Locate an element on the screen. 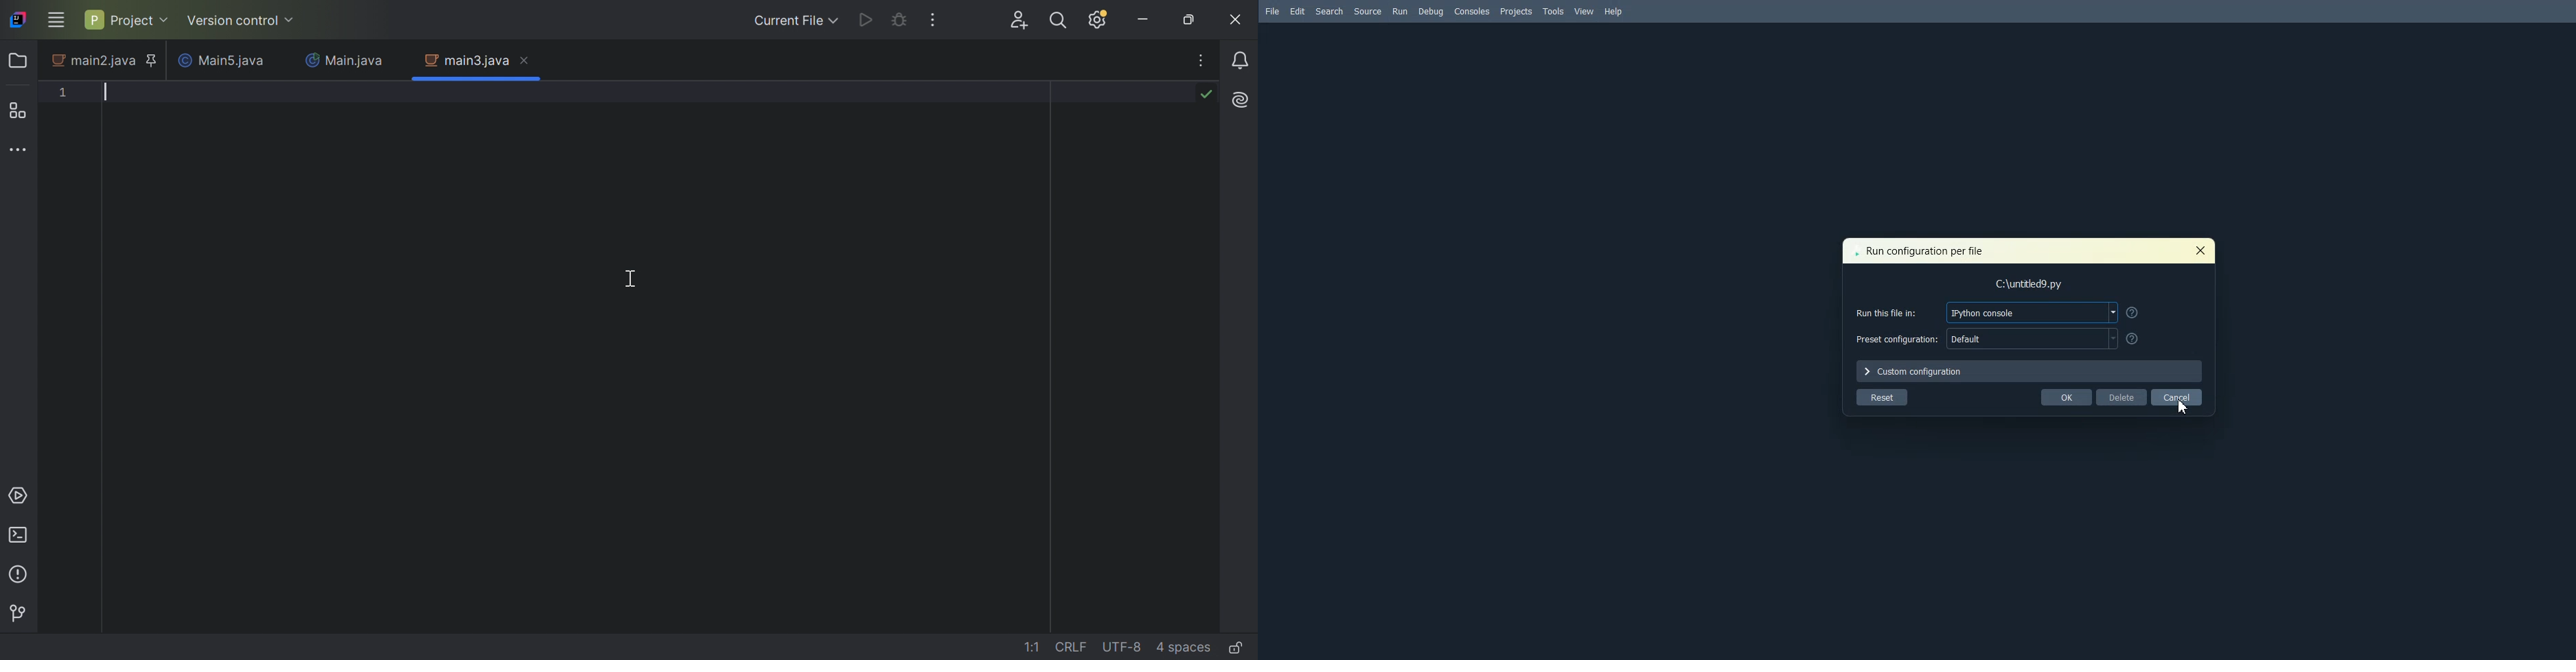  Consoles is located at coordinates (1472, 11).